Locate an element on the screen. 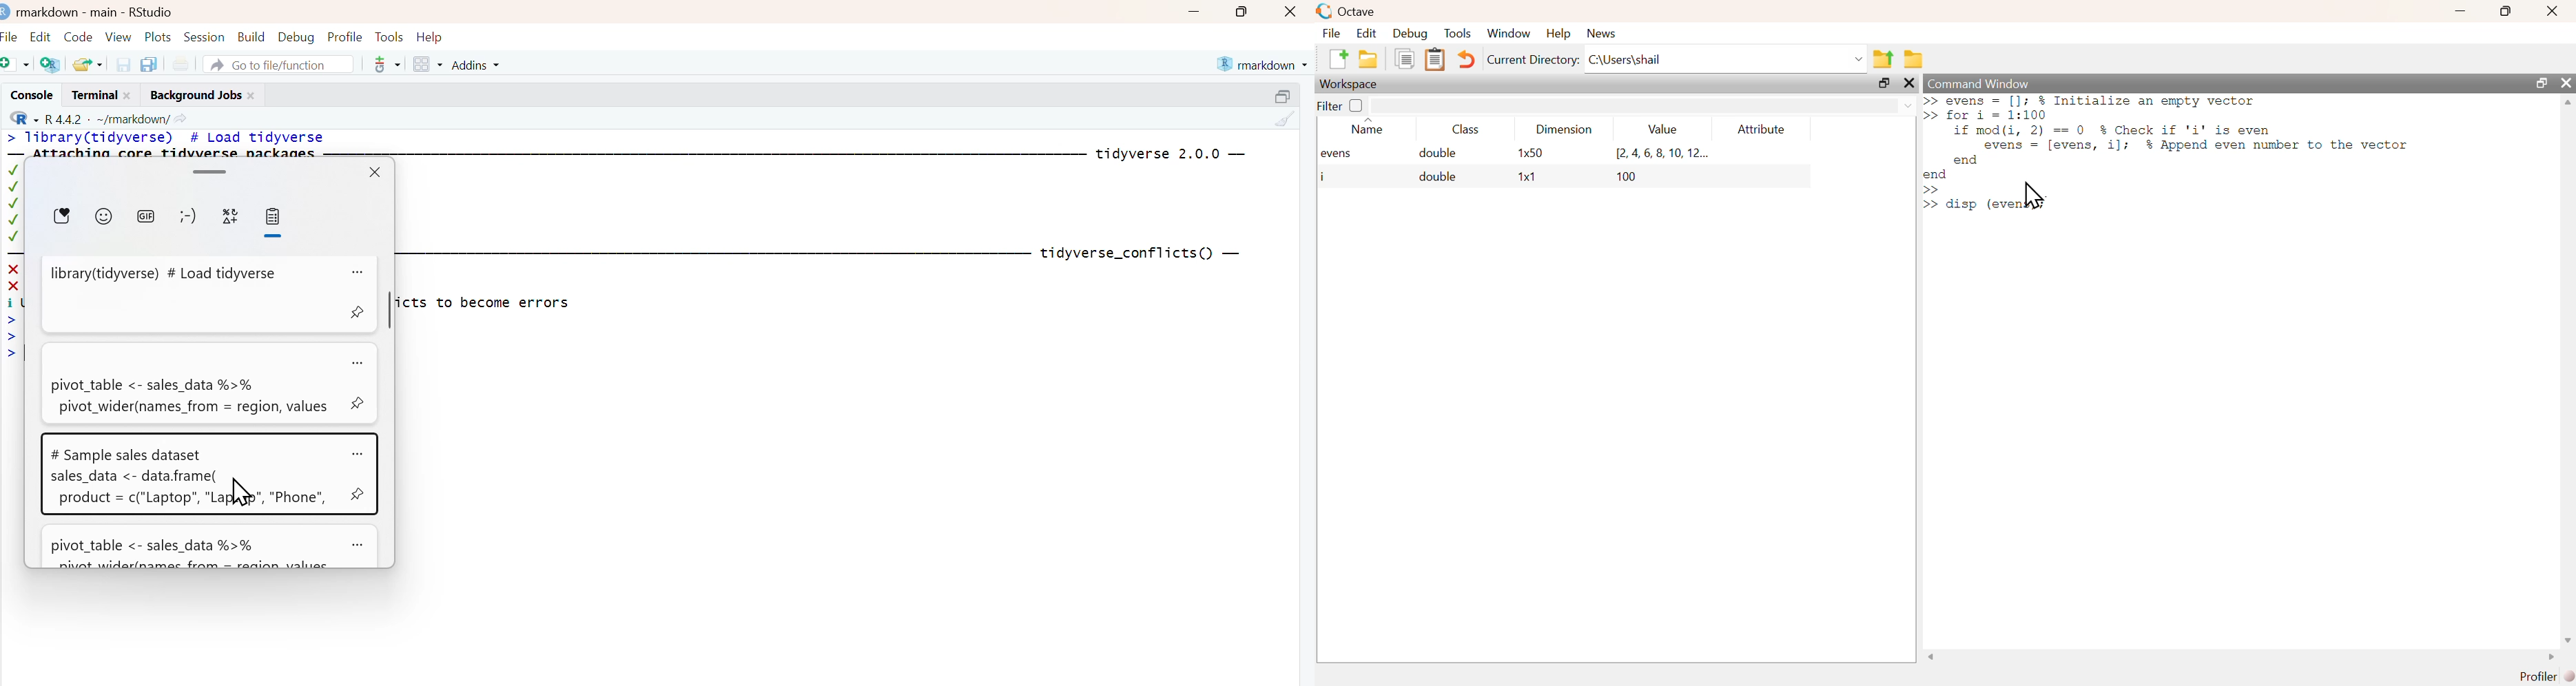 The image size is (2576, 700). maximize is located at coordinates (1246, 11).